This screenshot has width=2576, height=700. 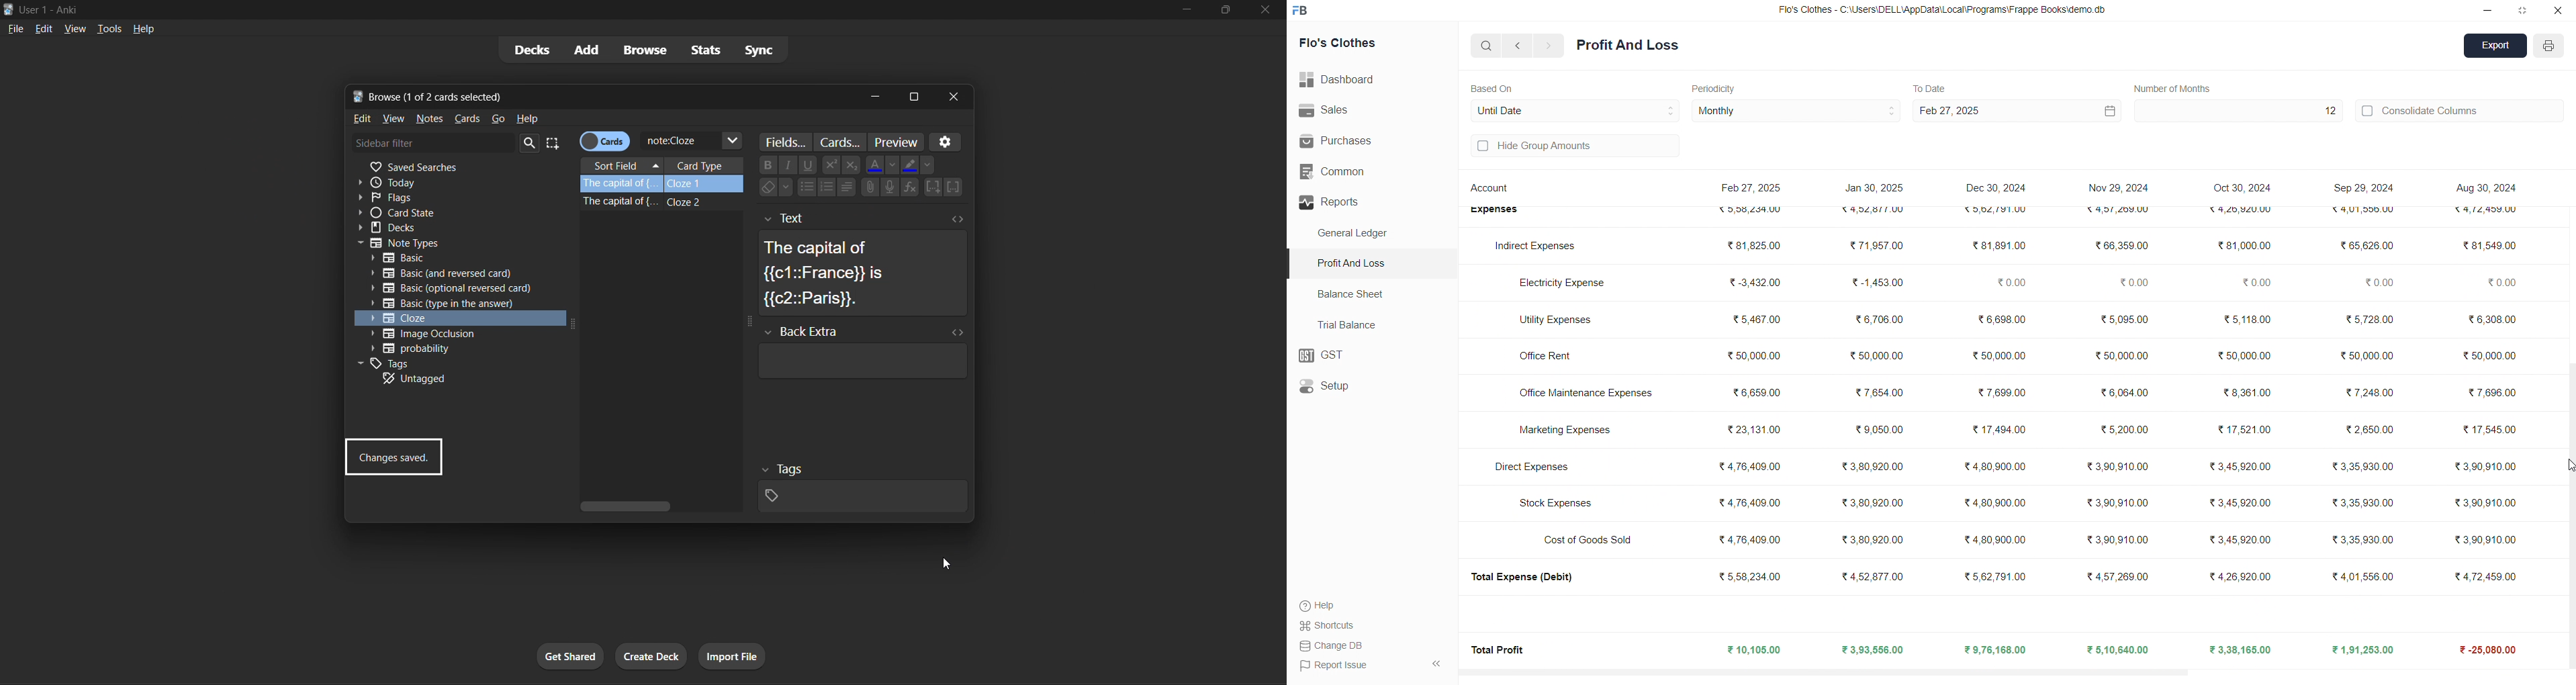 What do you see at coordinates (1753, 541) in the screenshot?
I see `₹ 4,76,409.00` at bounding box center [1753, 541].